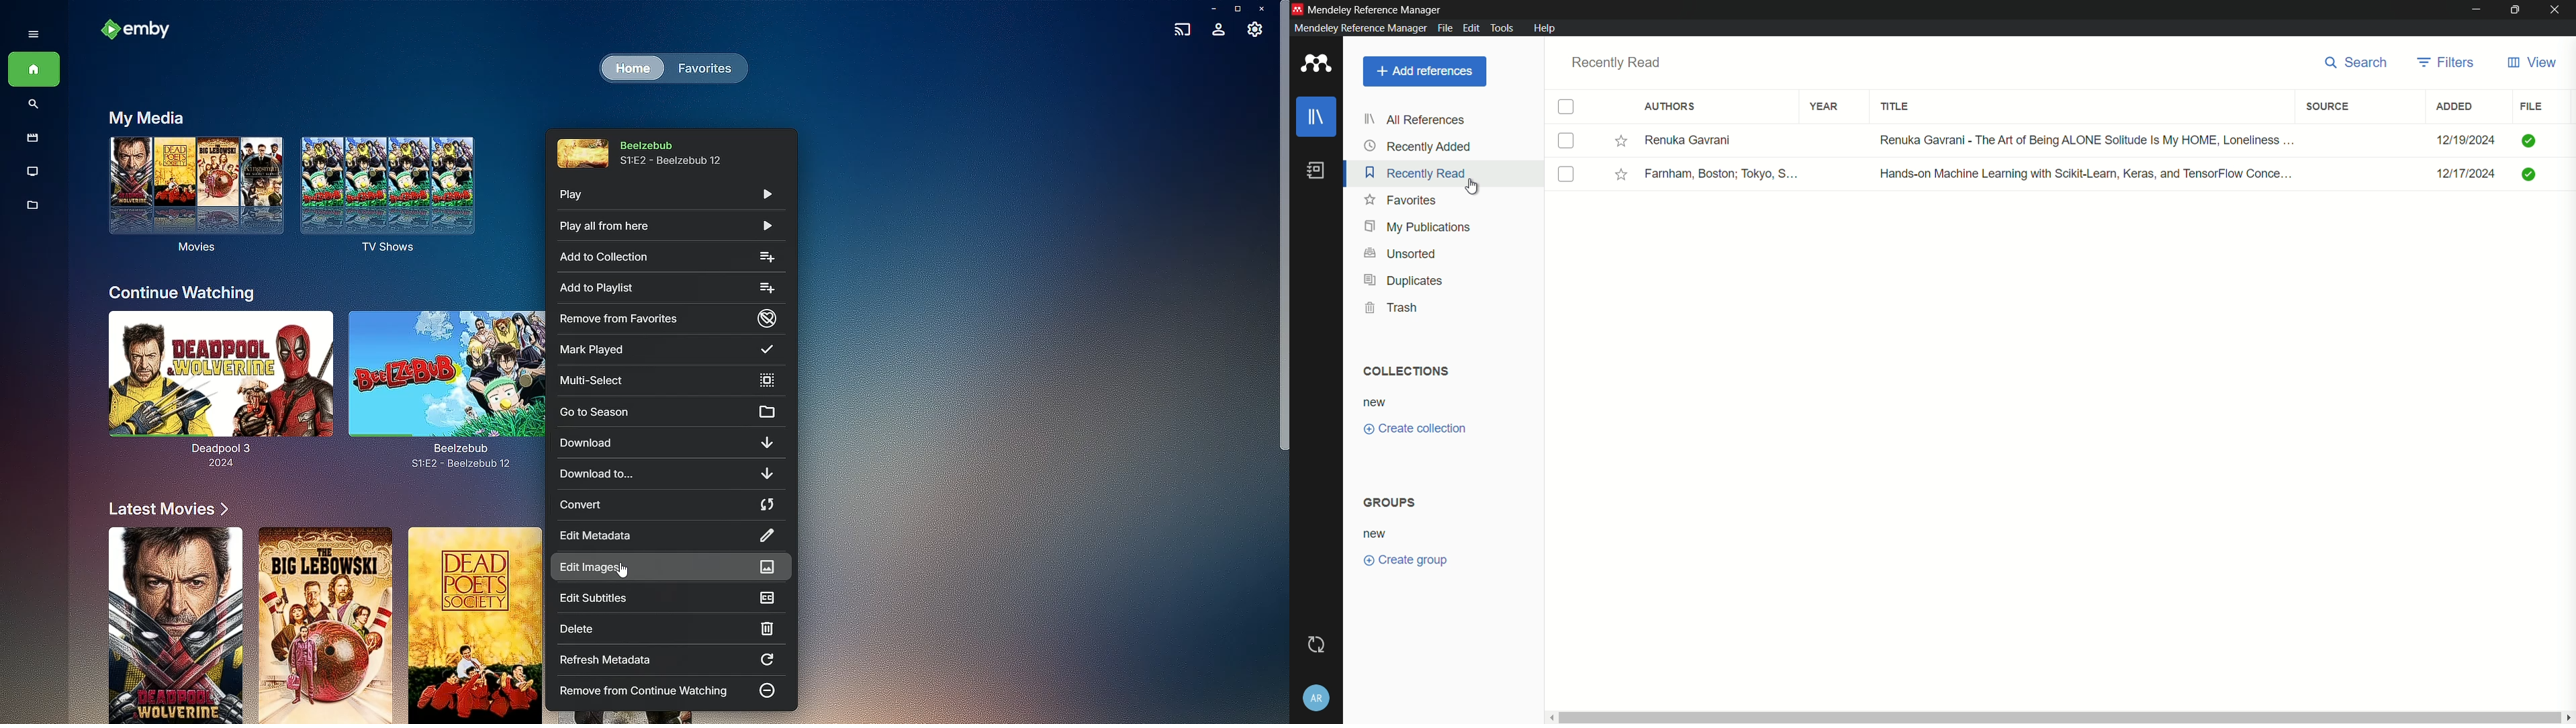 This screenshot has height=728, width=2576. Describe the element at coordinates (1390, 308) in the screenshot. I see `trash` at that location.